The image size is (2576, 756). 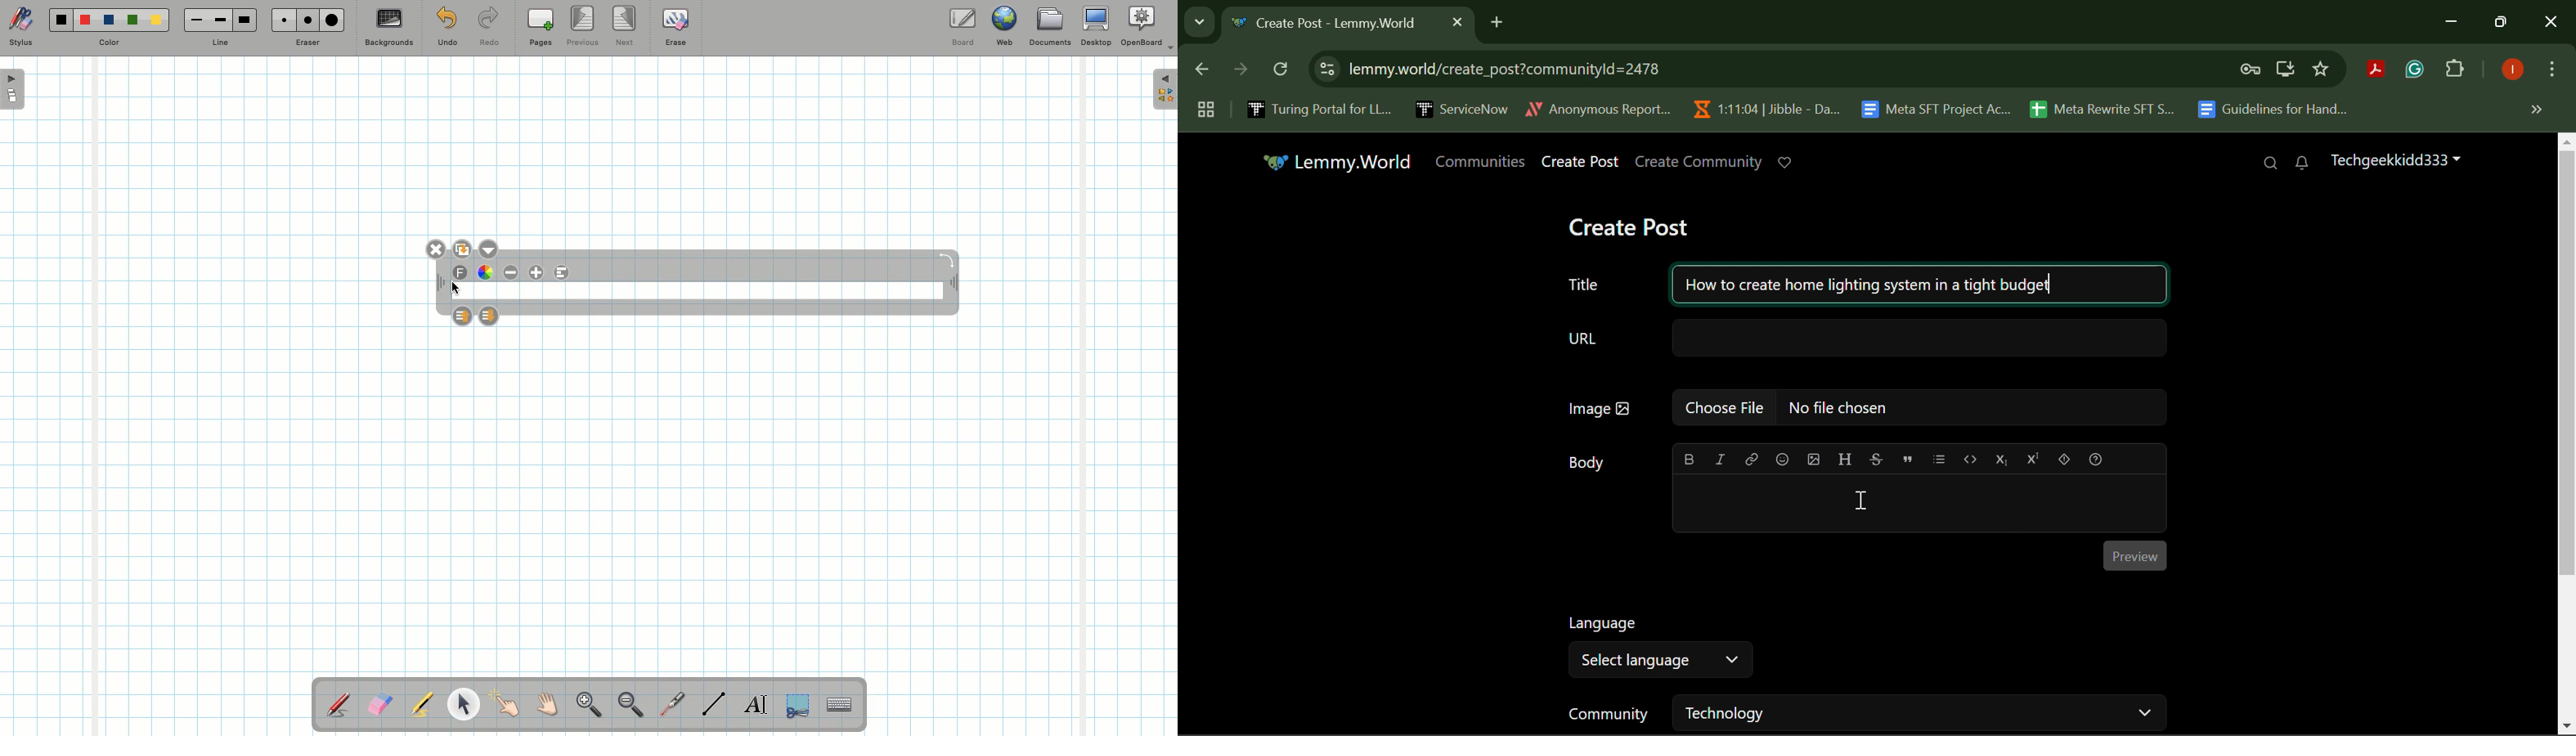 What do you see at coordinates (560, 273) in the screenshot?
I see `Alignment` at bounding box center [560, 273].